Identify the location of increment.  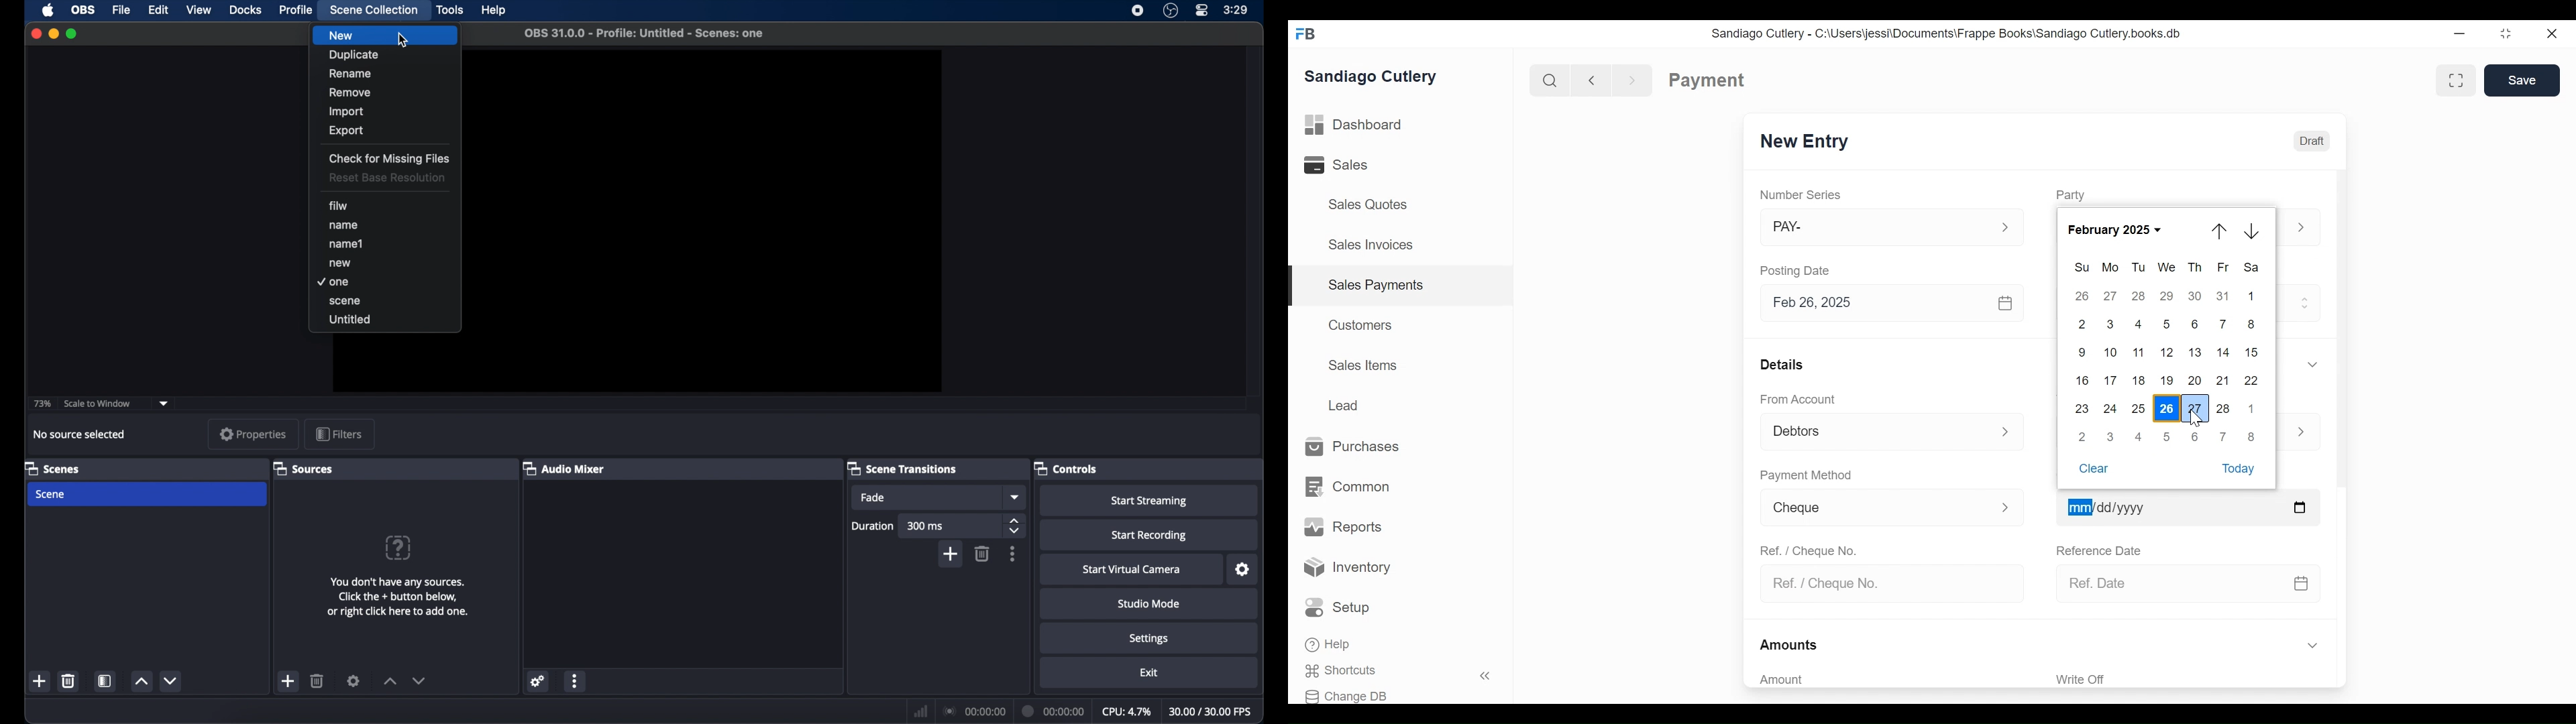
(140, 682).